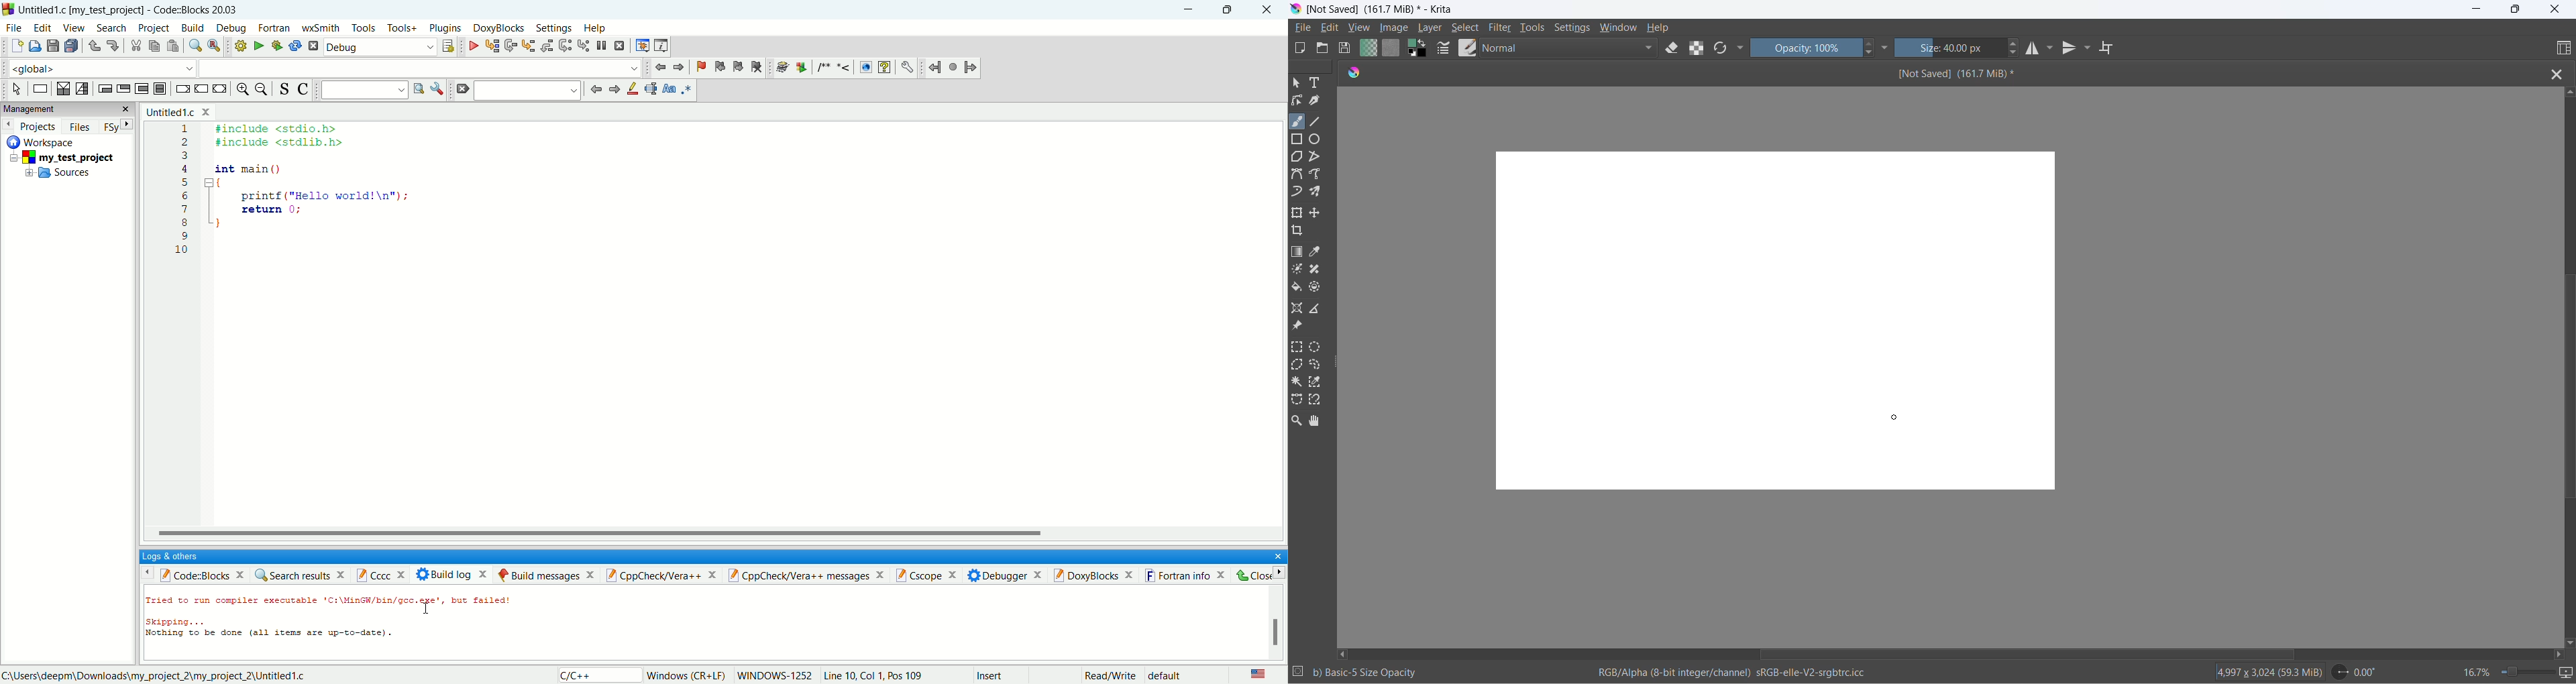 Image resolution: width=2576 pixels, height=700 pixels. I want to click on calligraphy, so click(1315, 101).